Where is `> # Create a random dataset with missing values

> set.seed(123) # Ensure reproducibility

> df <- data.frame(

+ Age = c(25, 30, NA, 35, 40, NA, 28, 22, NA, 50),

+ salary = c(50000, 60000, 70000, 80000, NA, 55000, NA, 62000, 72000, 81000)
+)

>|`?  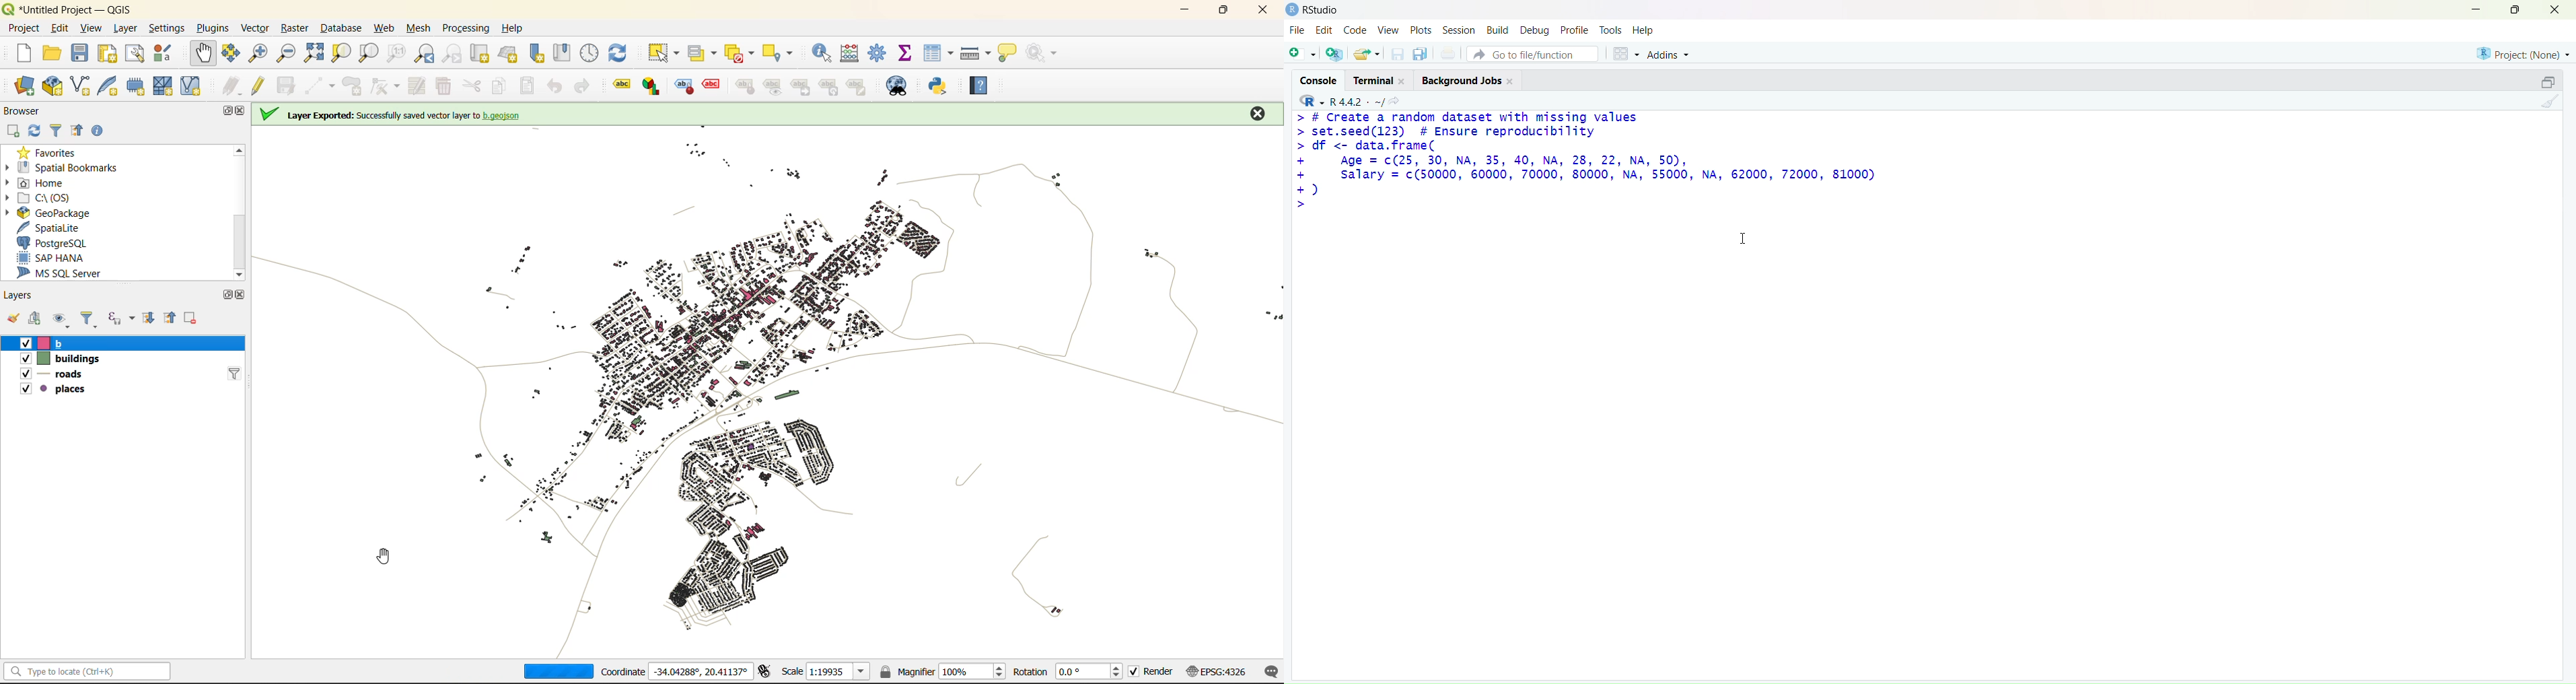
> # Create a random dataset with missing values

> set.seed(123) # Ensure reproducibility

> df <- data.frame(

+ Age = c(25, 30, NA, 35, 40, NA, 28, 22, NA, 50),

+ salary = c(50000, 60000, 70000, 80000, NA, 55000, NA, 62000, 72000, 81000)
+)

>| is located at coordinates (1620, 166).